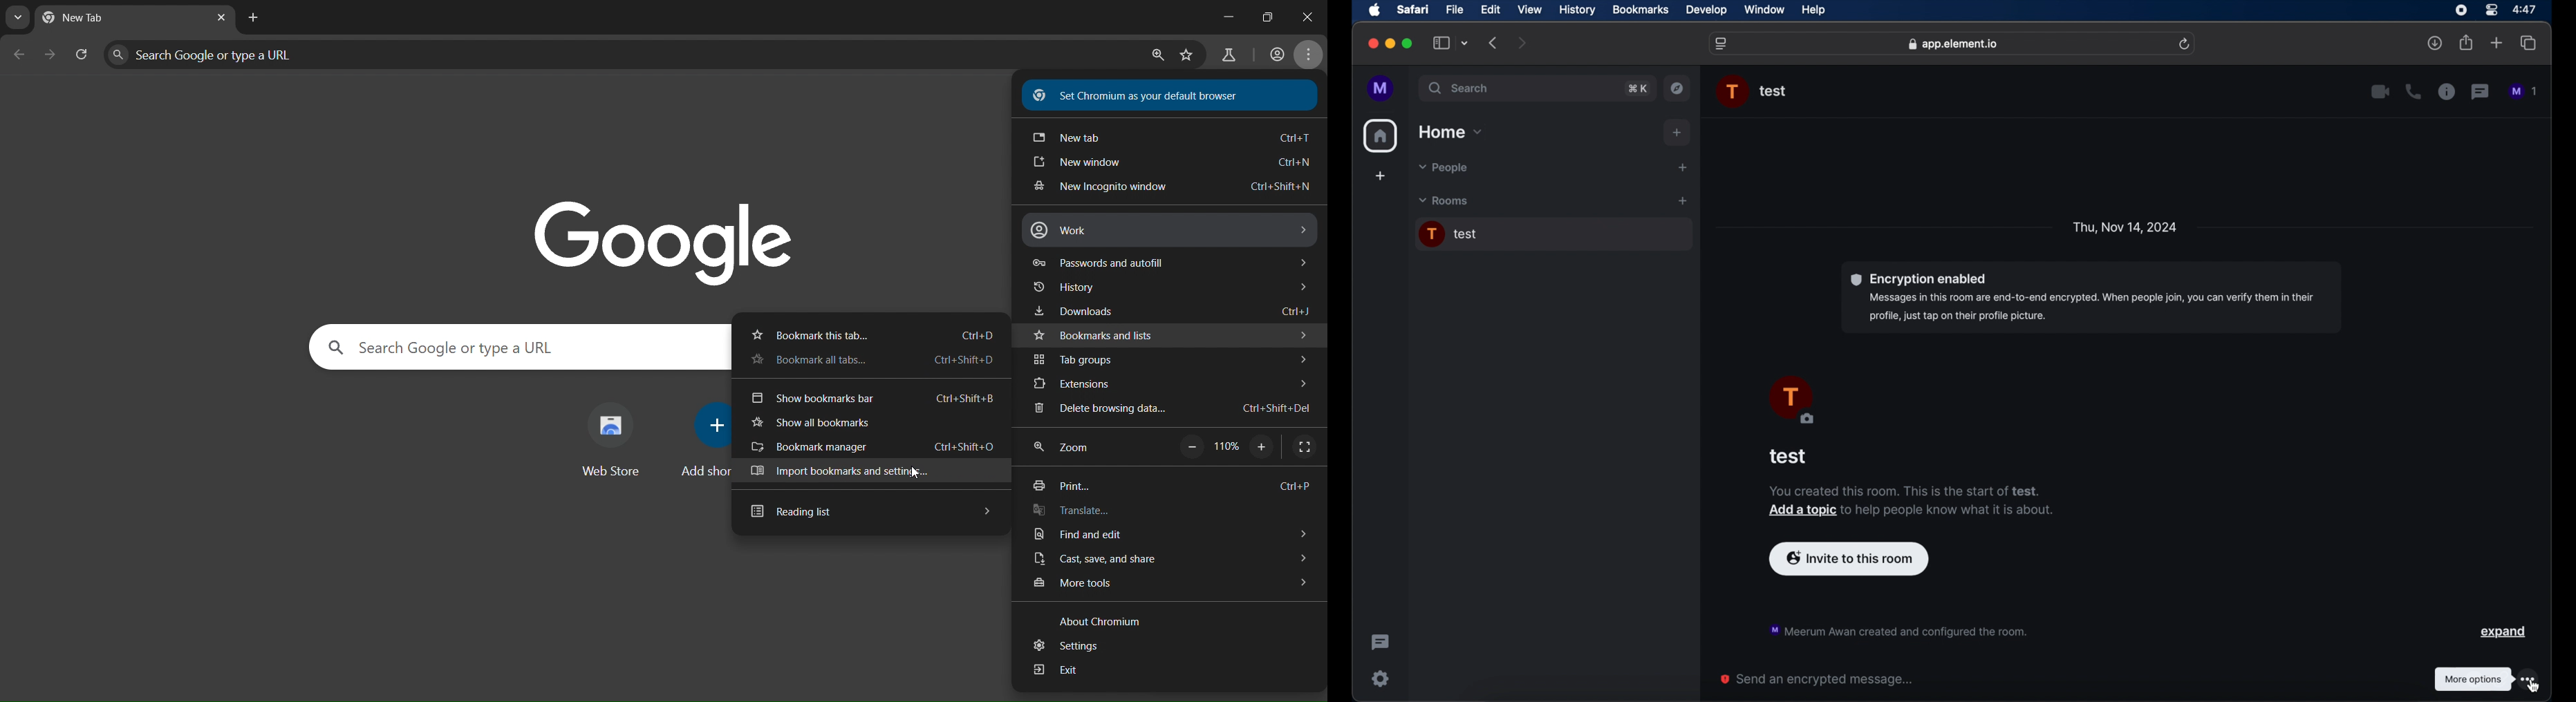 This screenshot has height=728, width=2576. I want to click on show tab overview, so click(2529, 44).